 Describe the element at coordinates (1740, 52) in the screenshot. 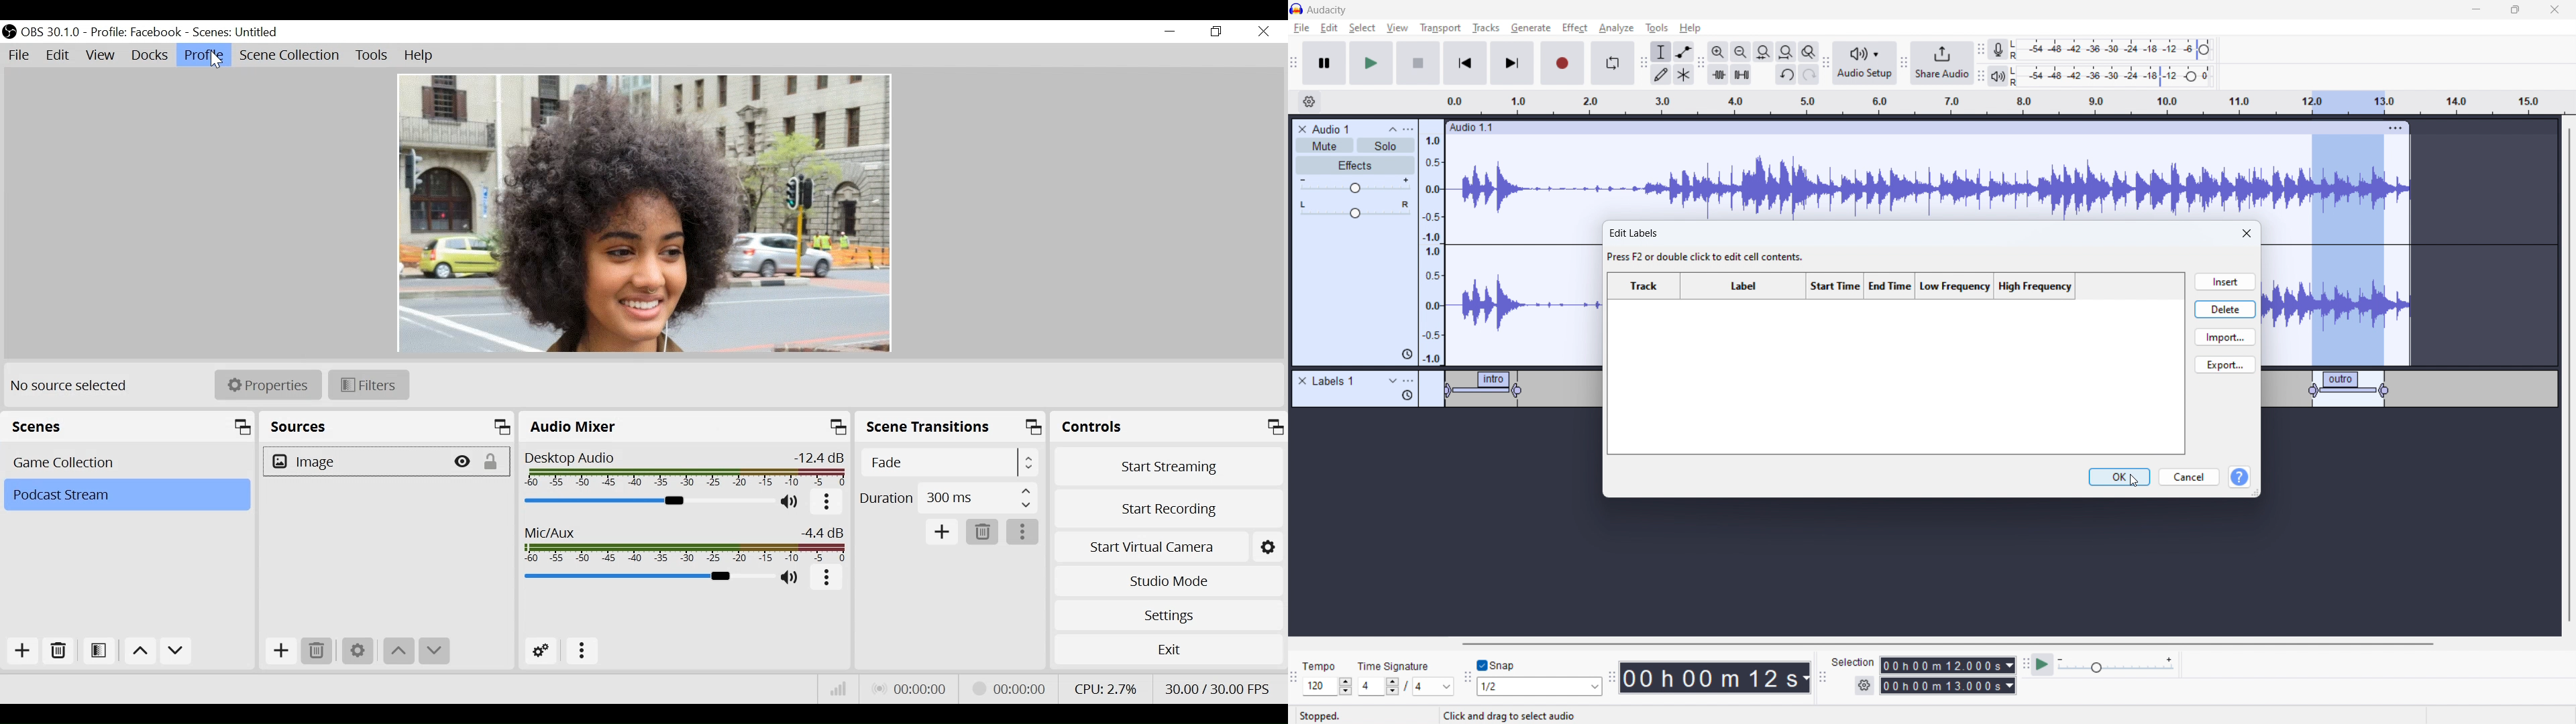

I see `zoom out` at that location.